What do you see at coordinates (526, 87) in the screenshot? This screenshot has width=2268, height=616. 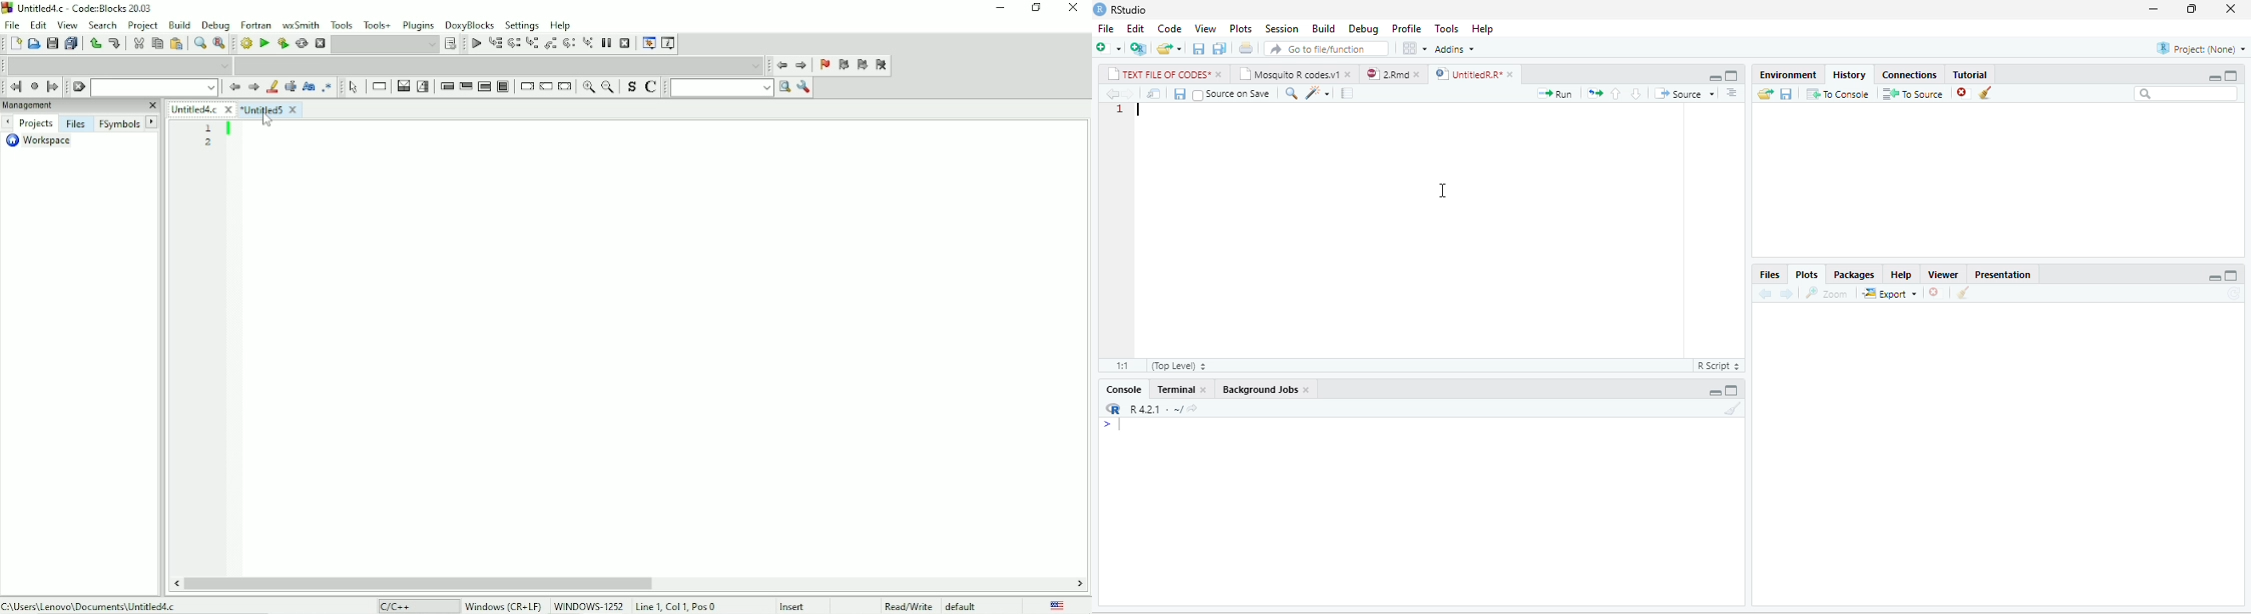 I see `Break-instruction` at bounding box center [526, 87].